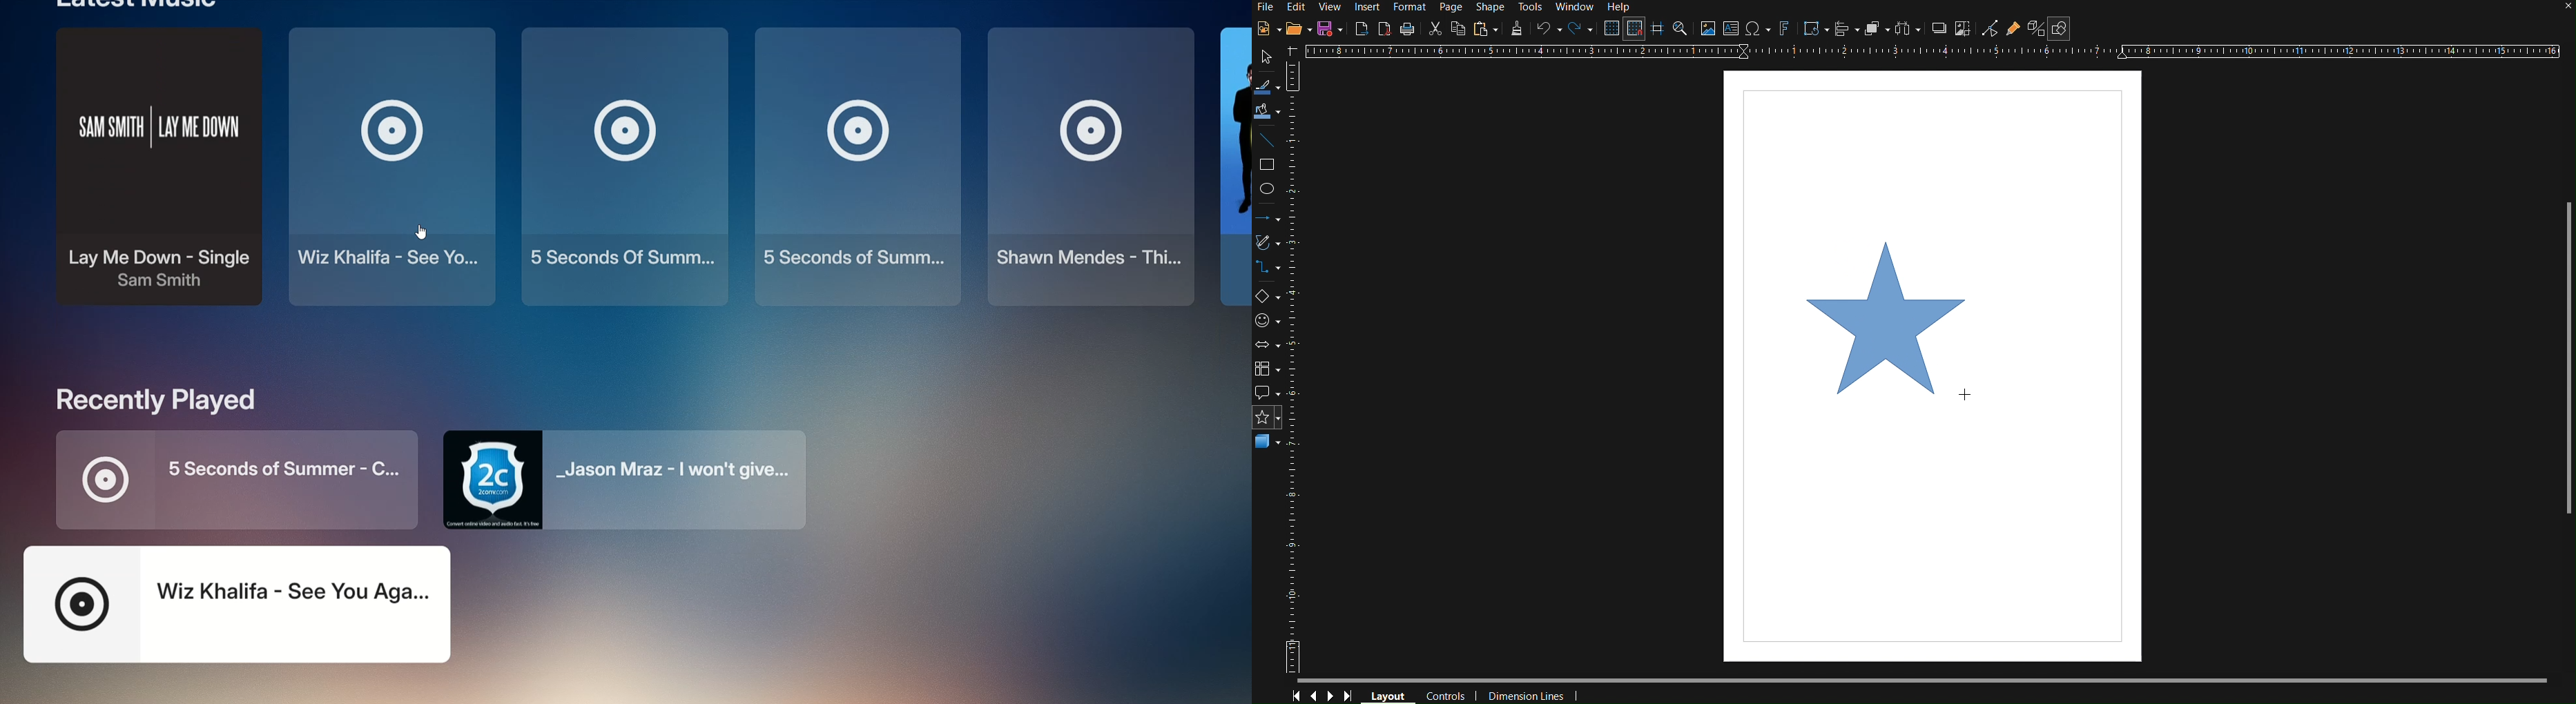 The width and height of the screenshot is (2576, 728). I want to click on Shape, so click(1486, 6).